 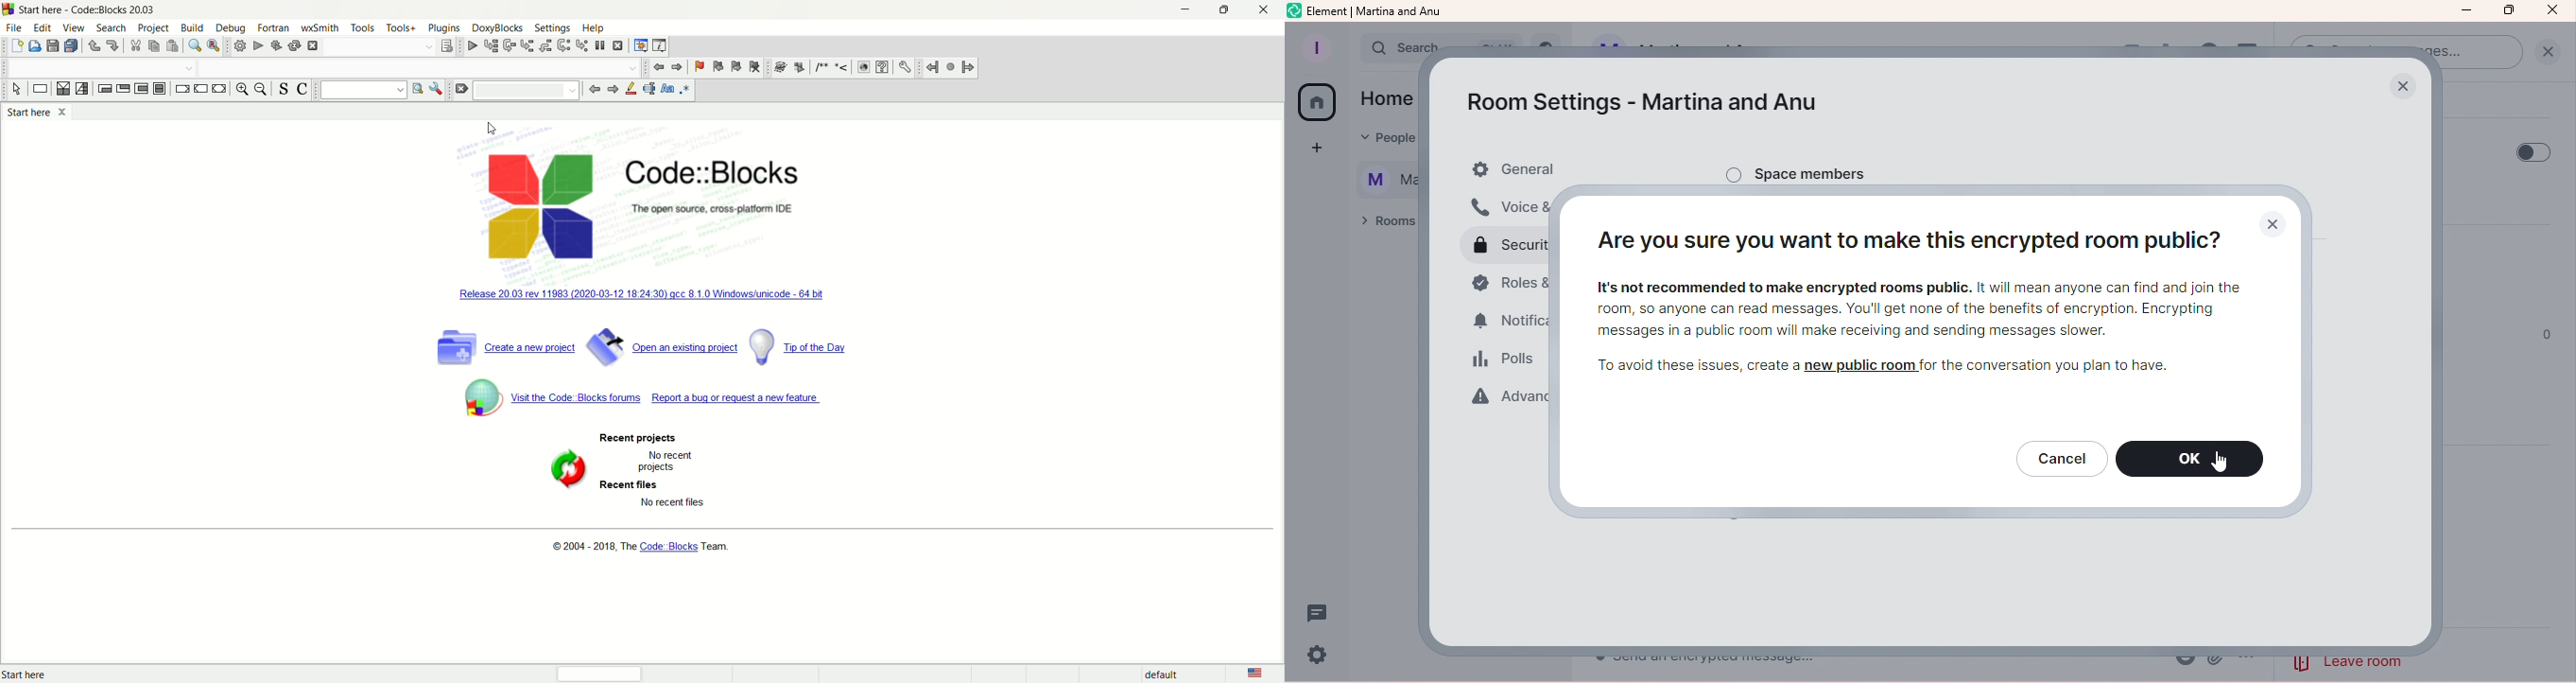 What do you see at coordinates (529, 46) in the screenshot?
I see `step into` at bounding box center [529, 46].